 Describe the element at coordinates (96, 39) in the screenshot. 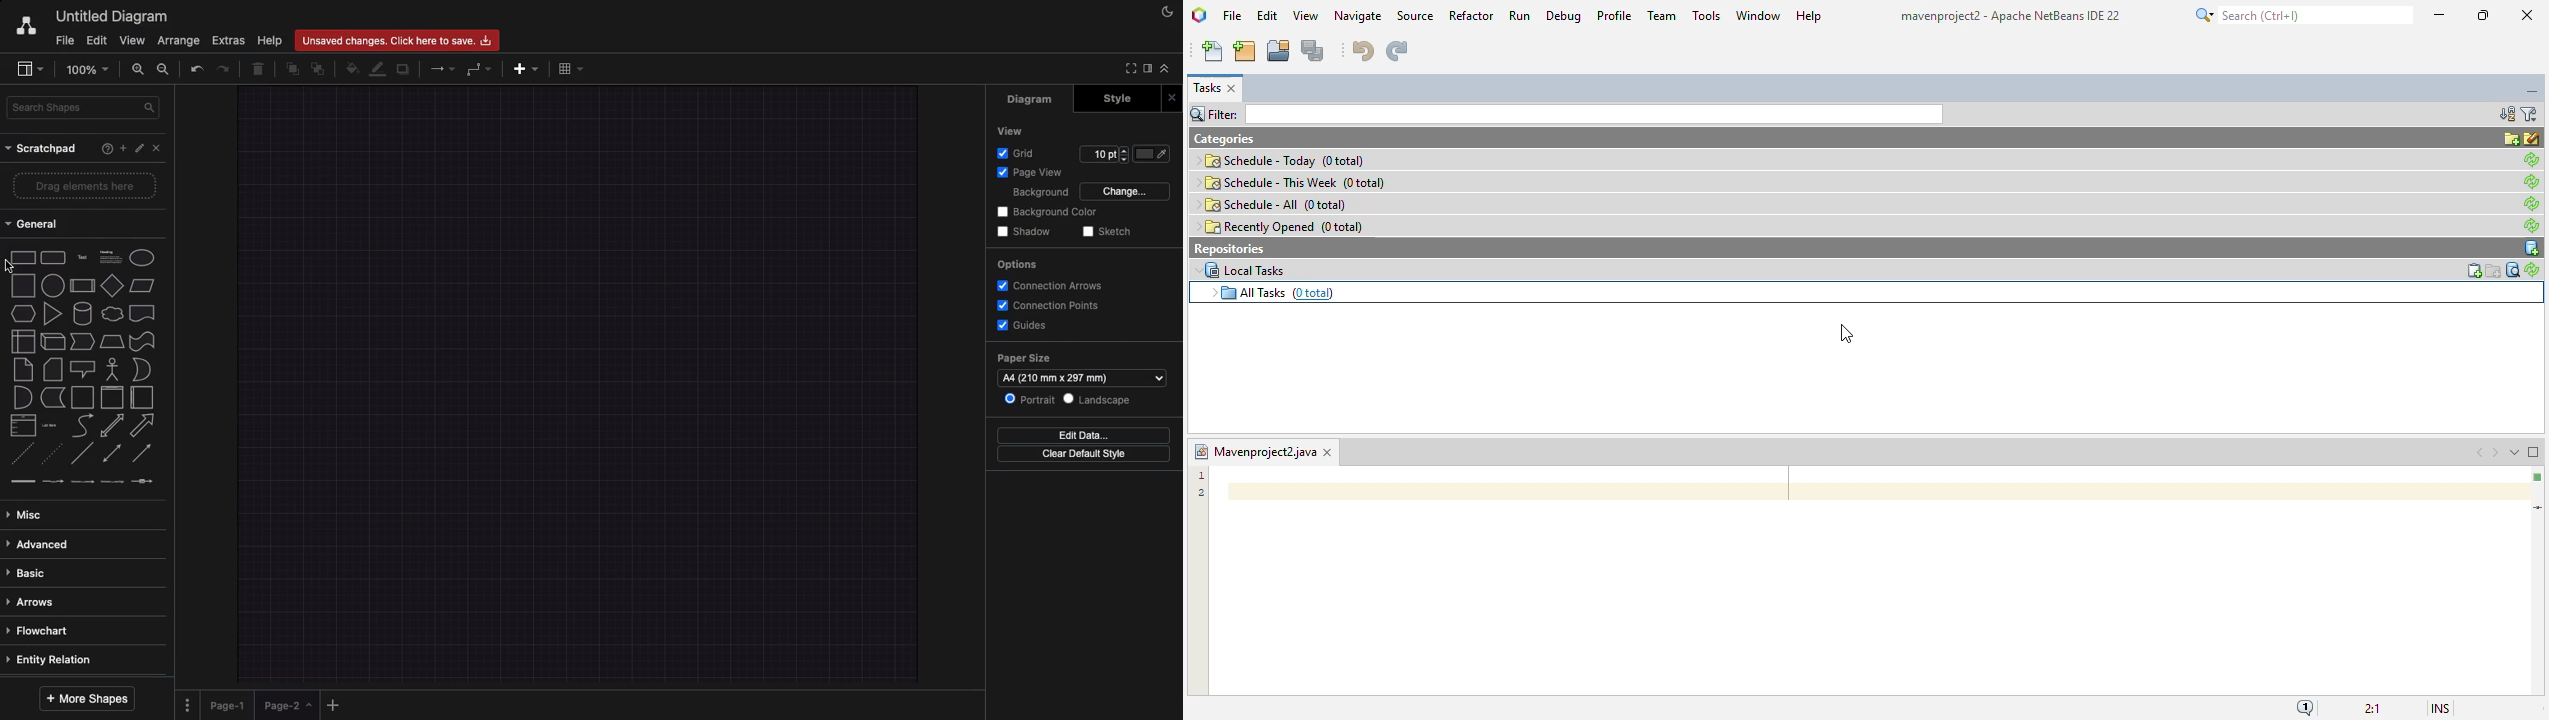

I see `Edit` at that location.